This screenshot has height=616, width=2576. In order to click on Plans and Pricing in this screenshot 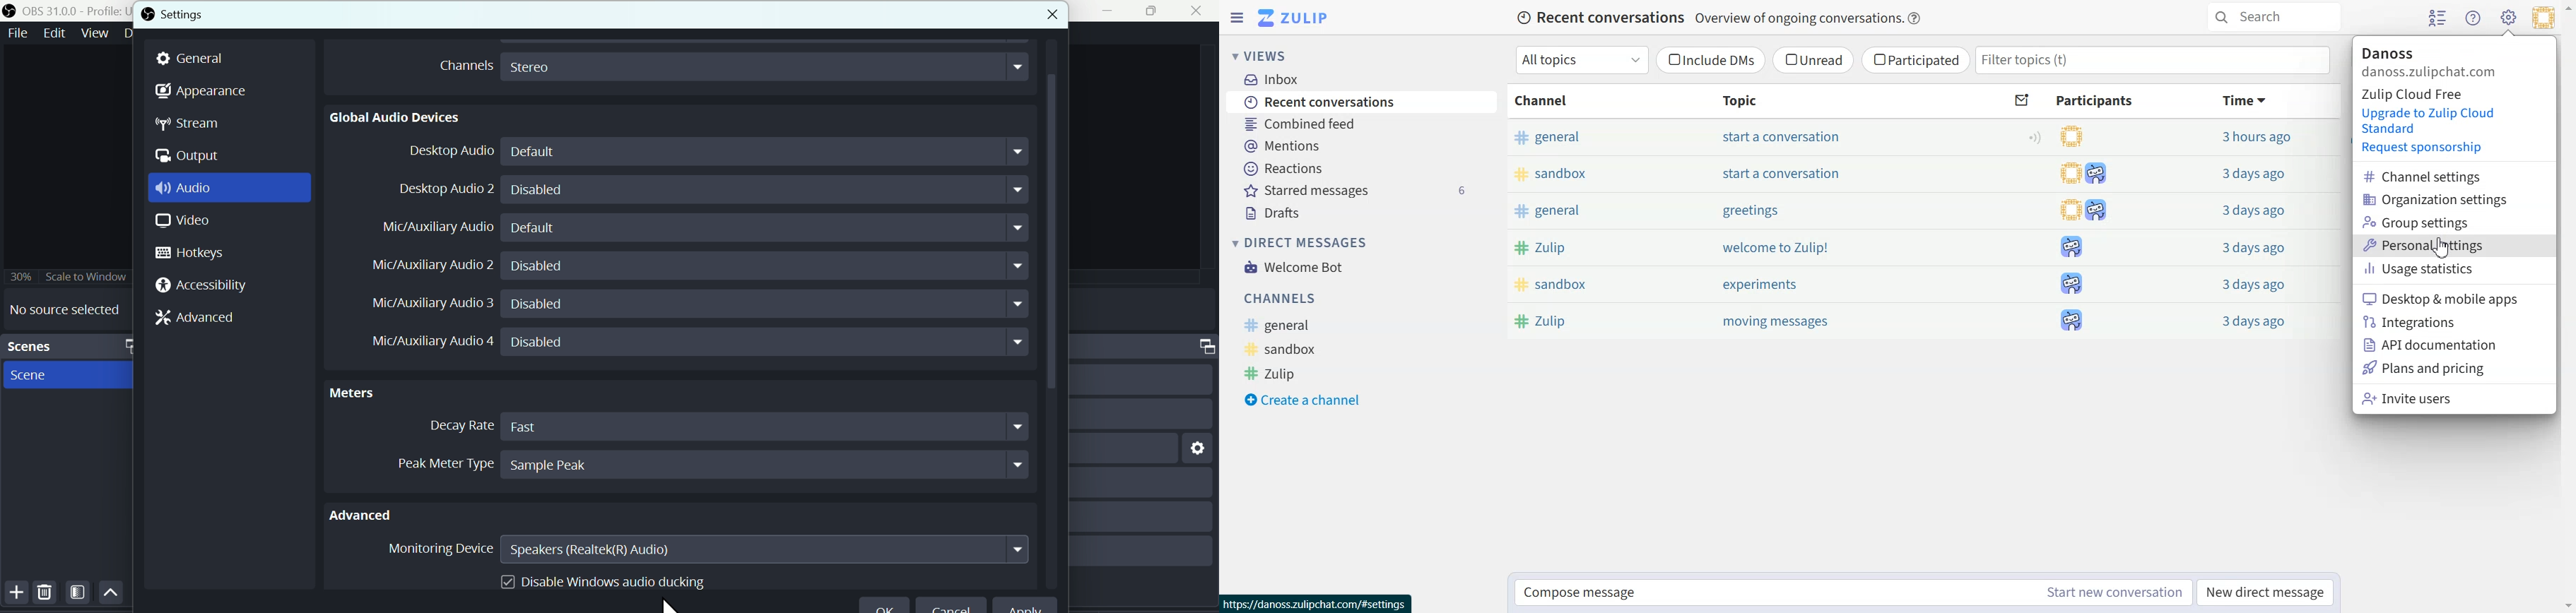, I will do `click(2454, 369)`.